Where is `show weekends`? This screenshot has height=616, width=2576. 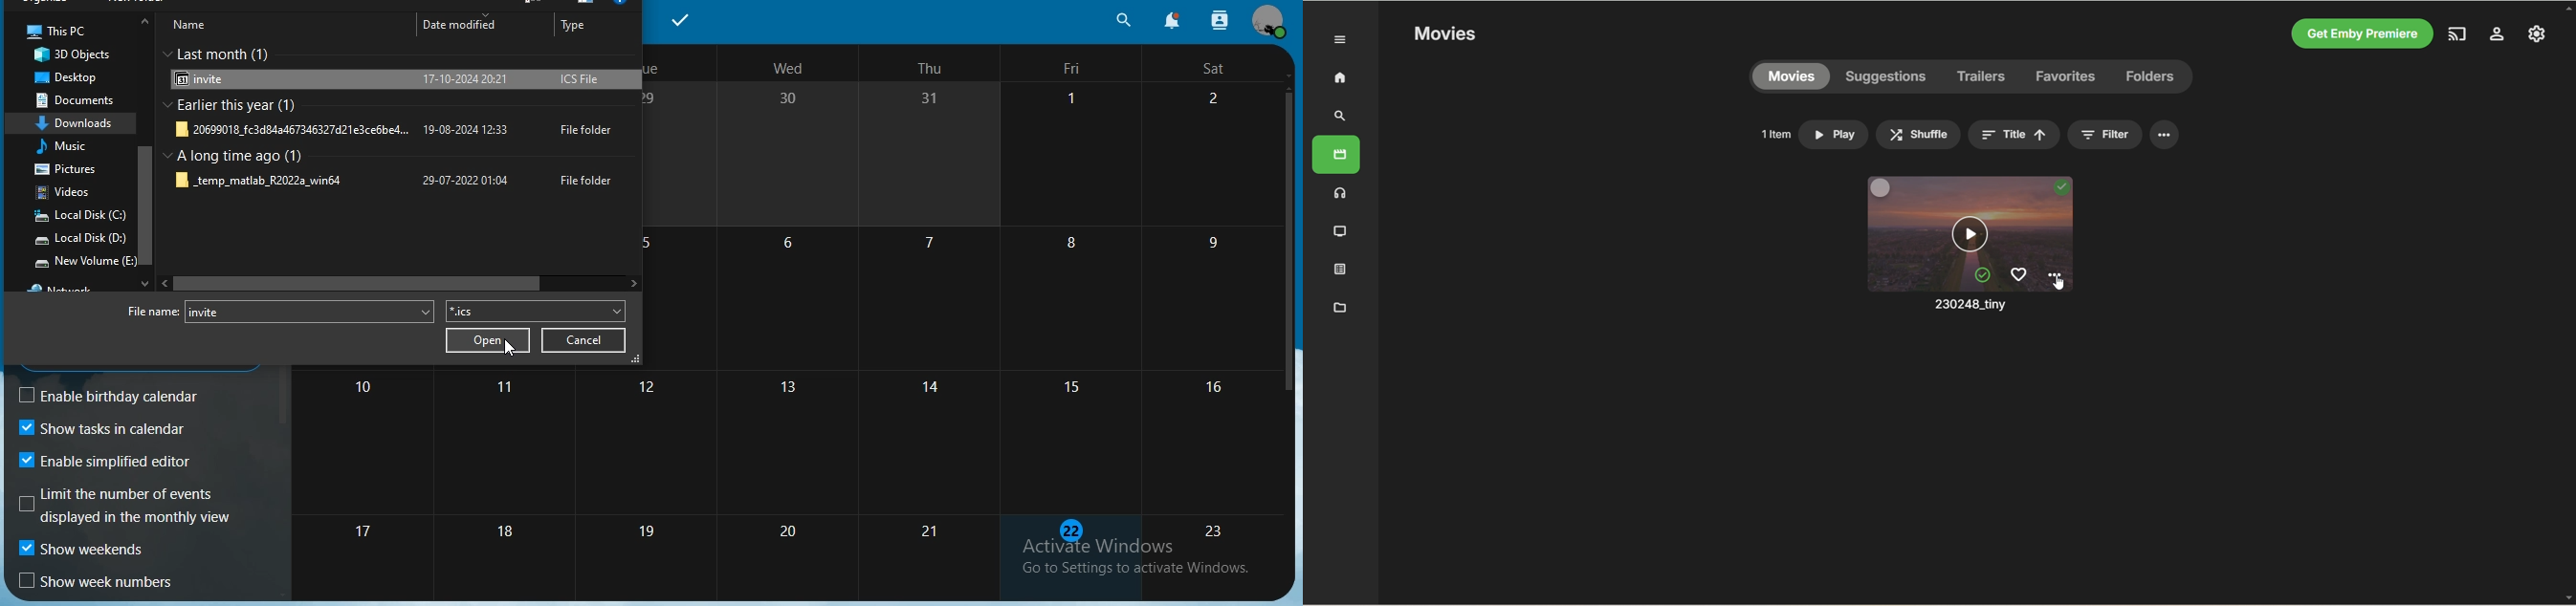 show weekends is located at coordinates (84, 552).